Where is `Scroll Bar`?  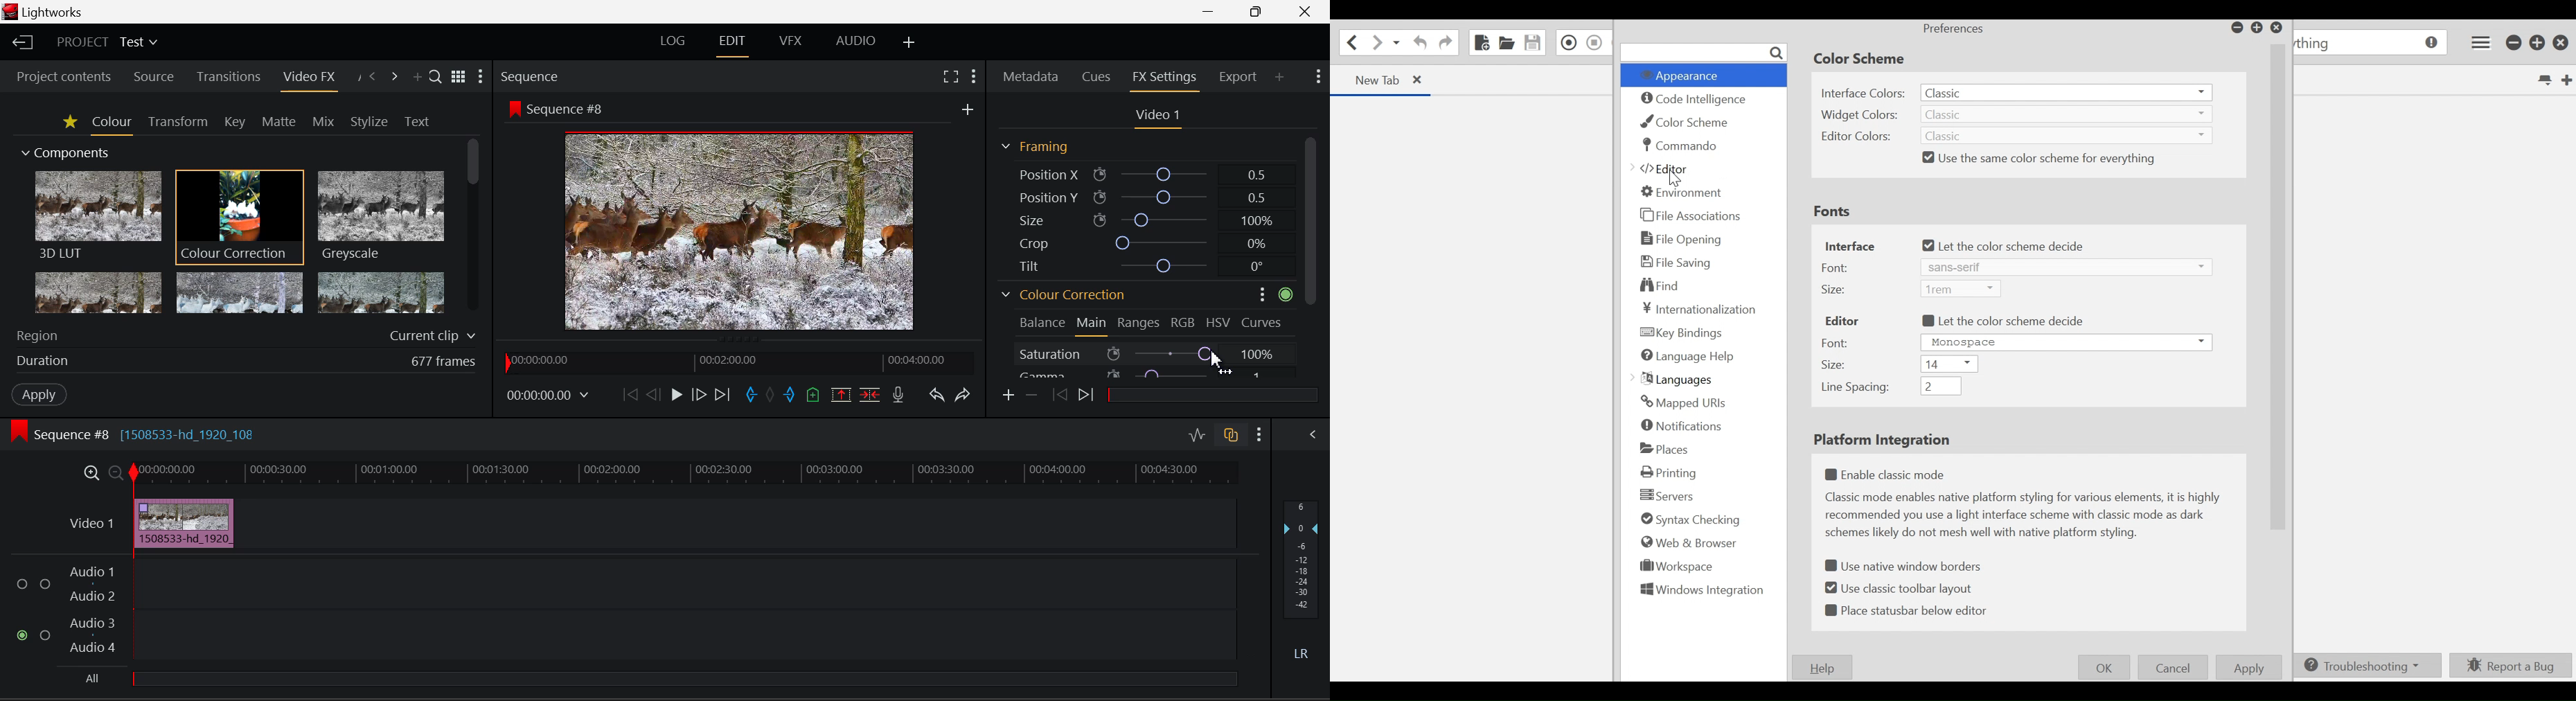
Scroll Bar is located at coordinates (474, 231).